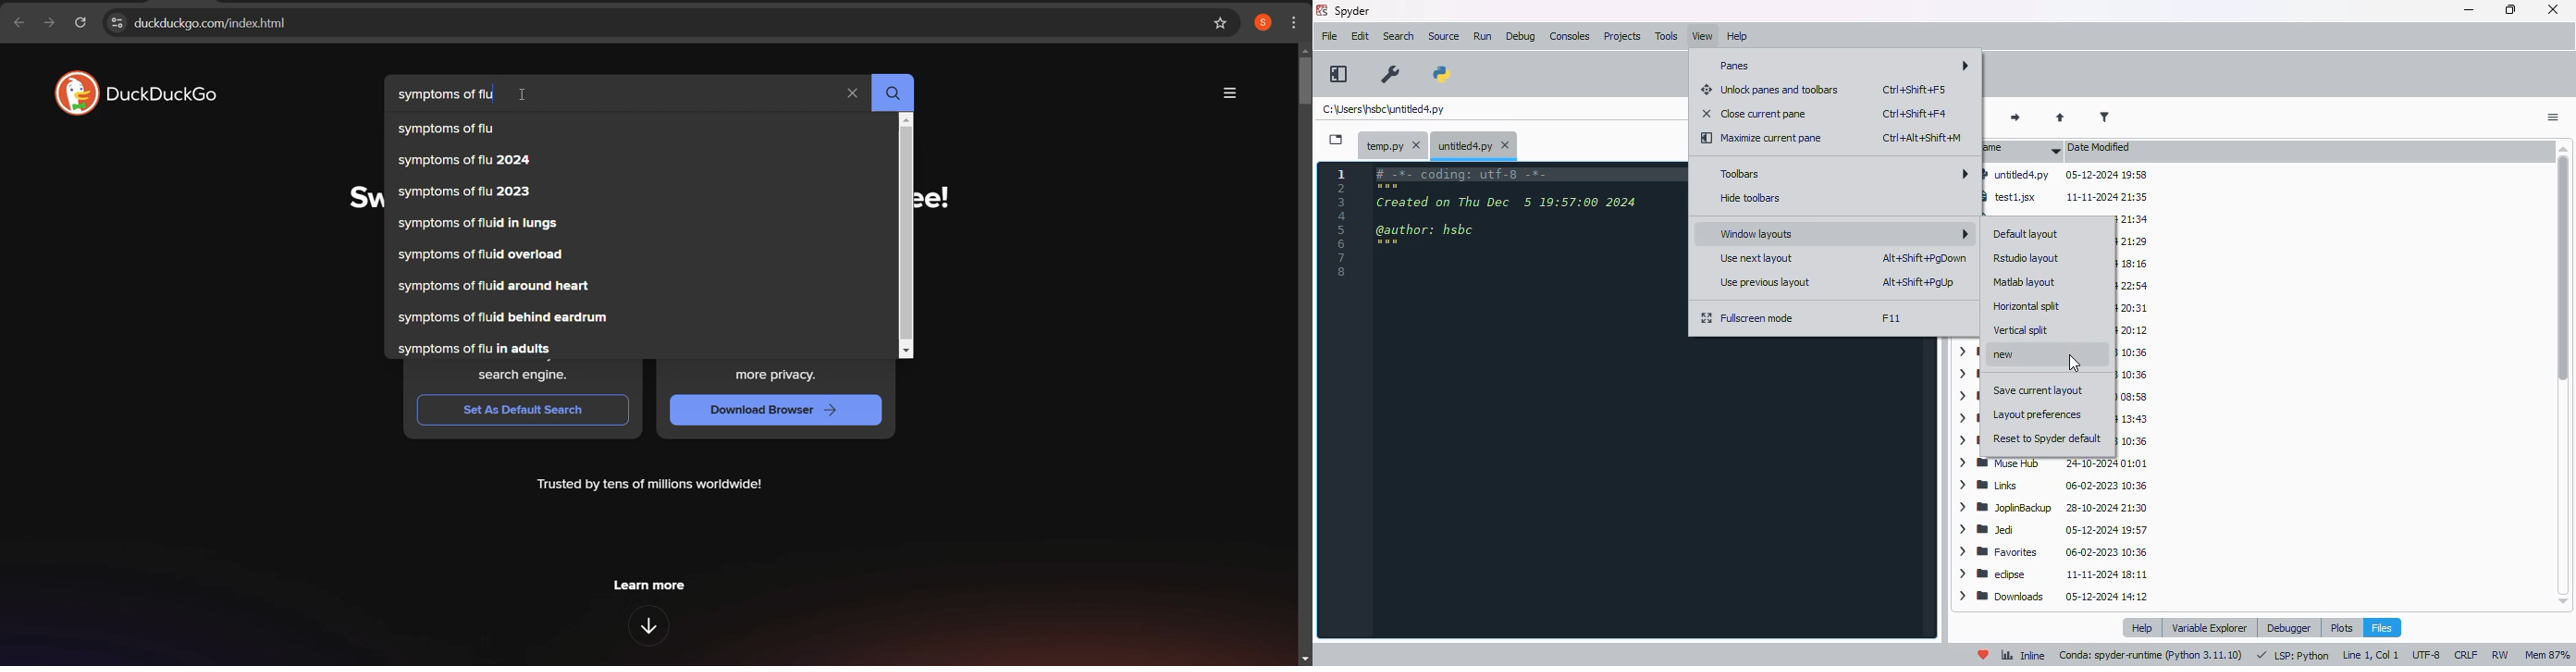 This screenshot has width=2576, height=672. I want to click on Roaming, so click(2134, 396).